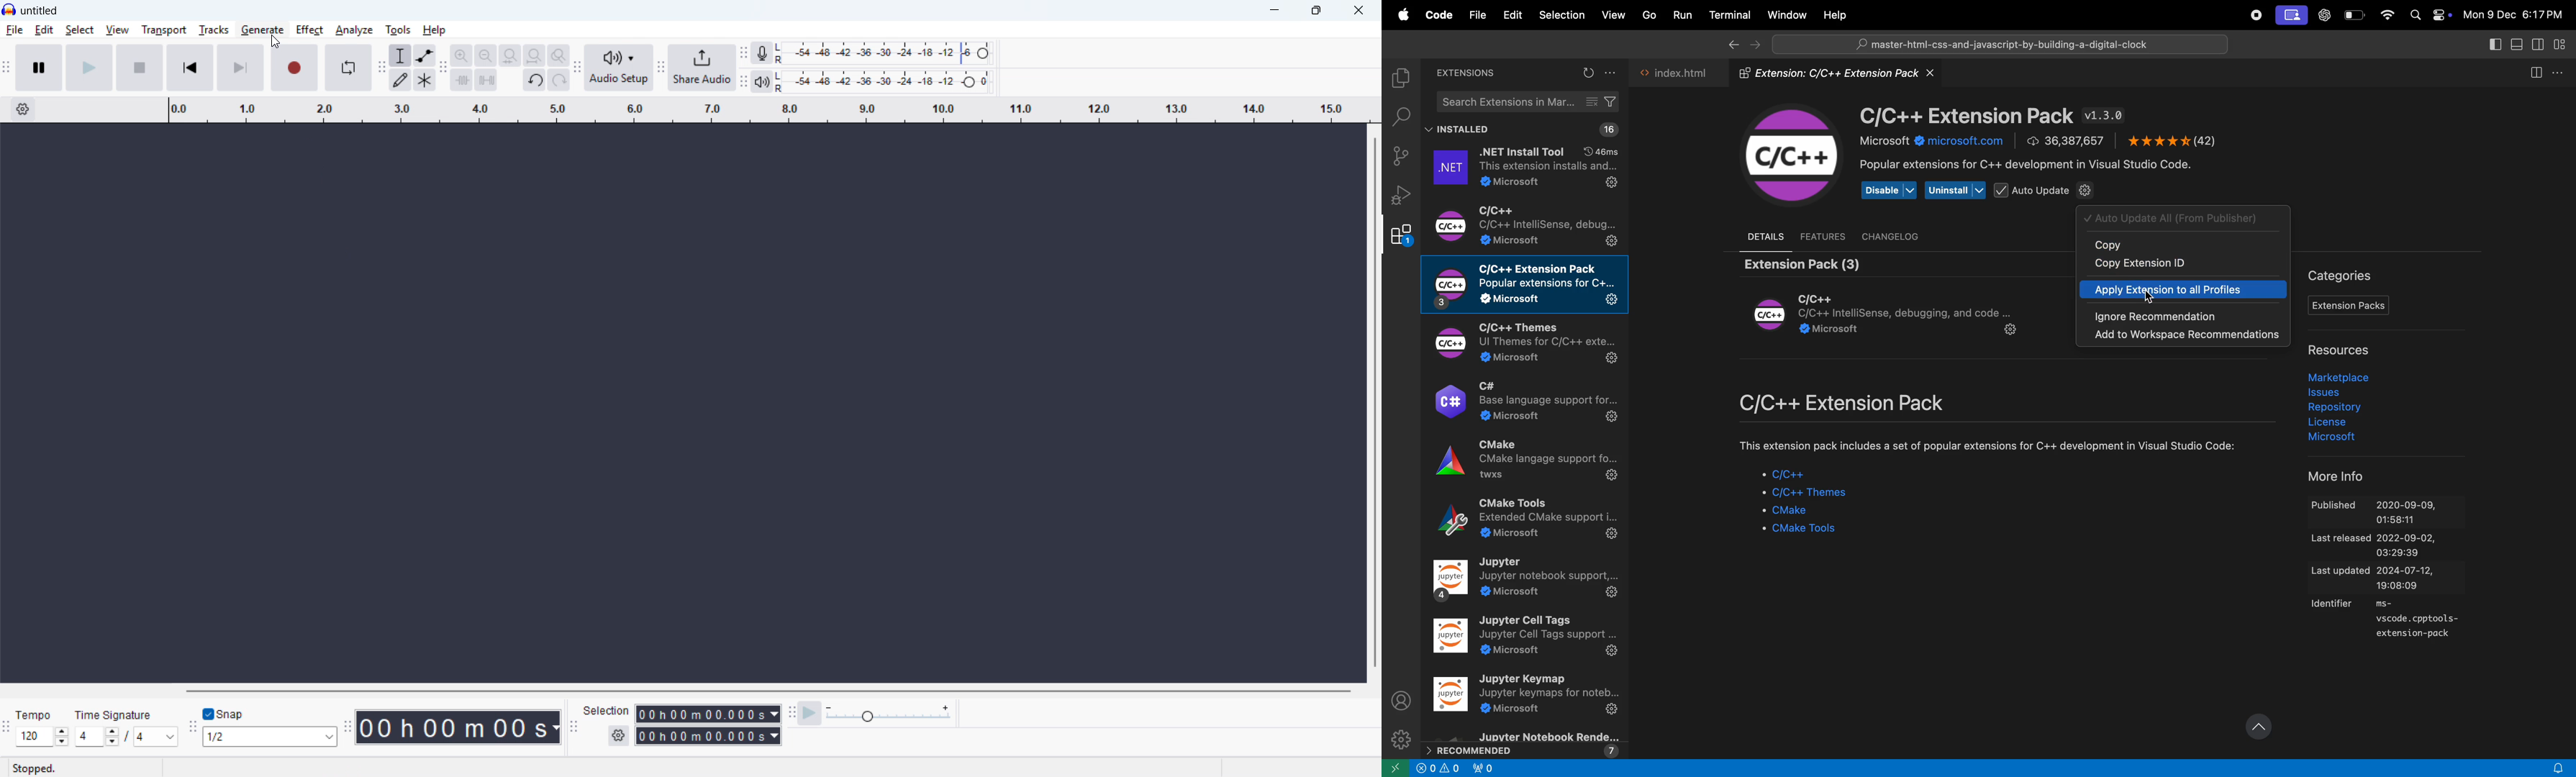 This screenshot has width=2576, height=784. I want to click on screen ui, so click(2292, 15).